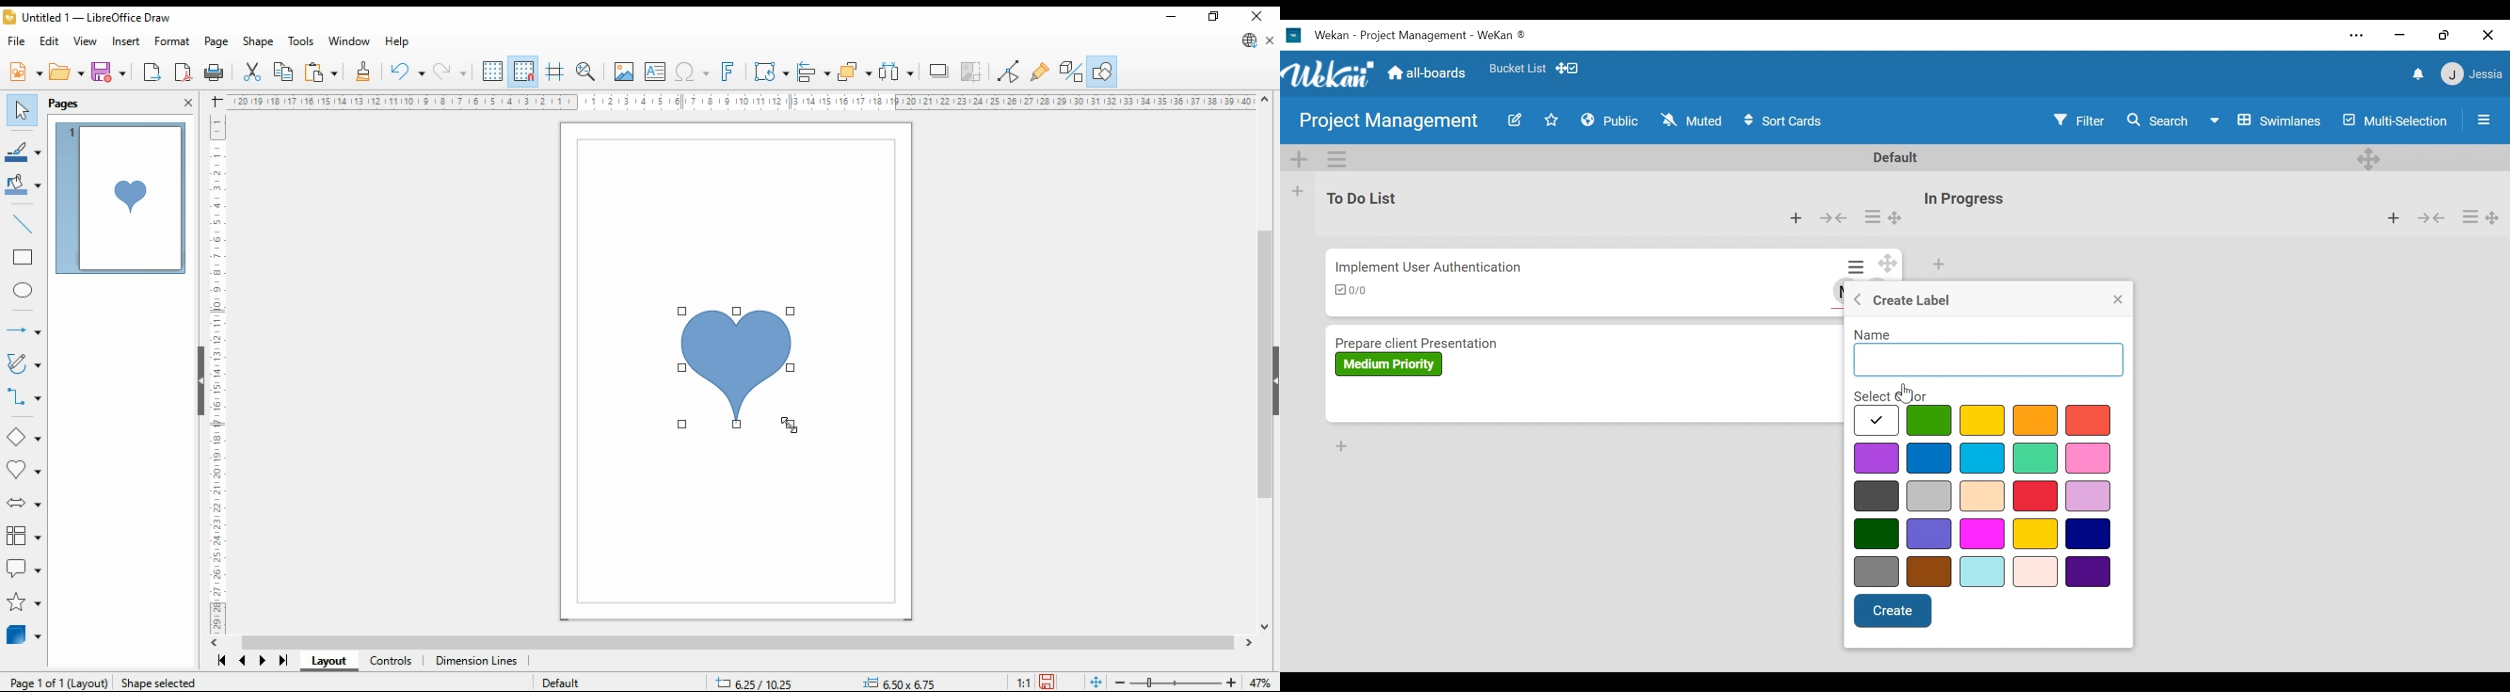 The width and height of the screenshot is (2520, 700). Describe the element at coordinates (556, 72) in the screenshot. I see `helplines while moving` at that location.